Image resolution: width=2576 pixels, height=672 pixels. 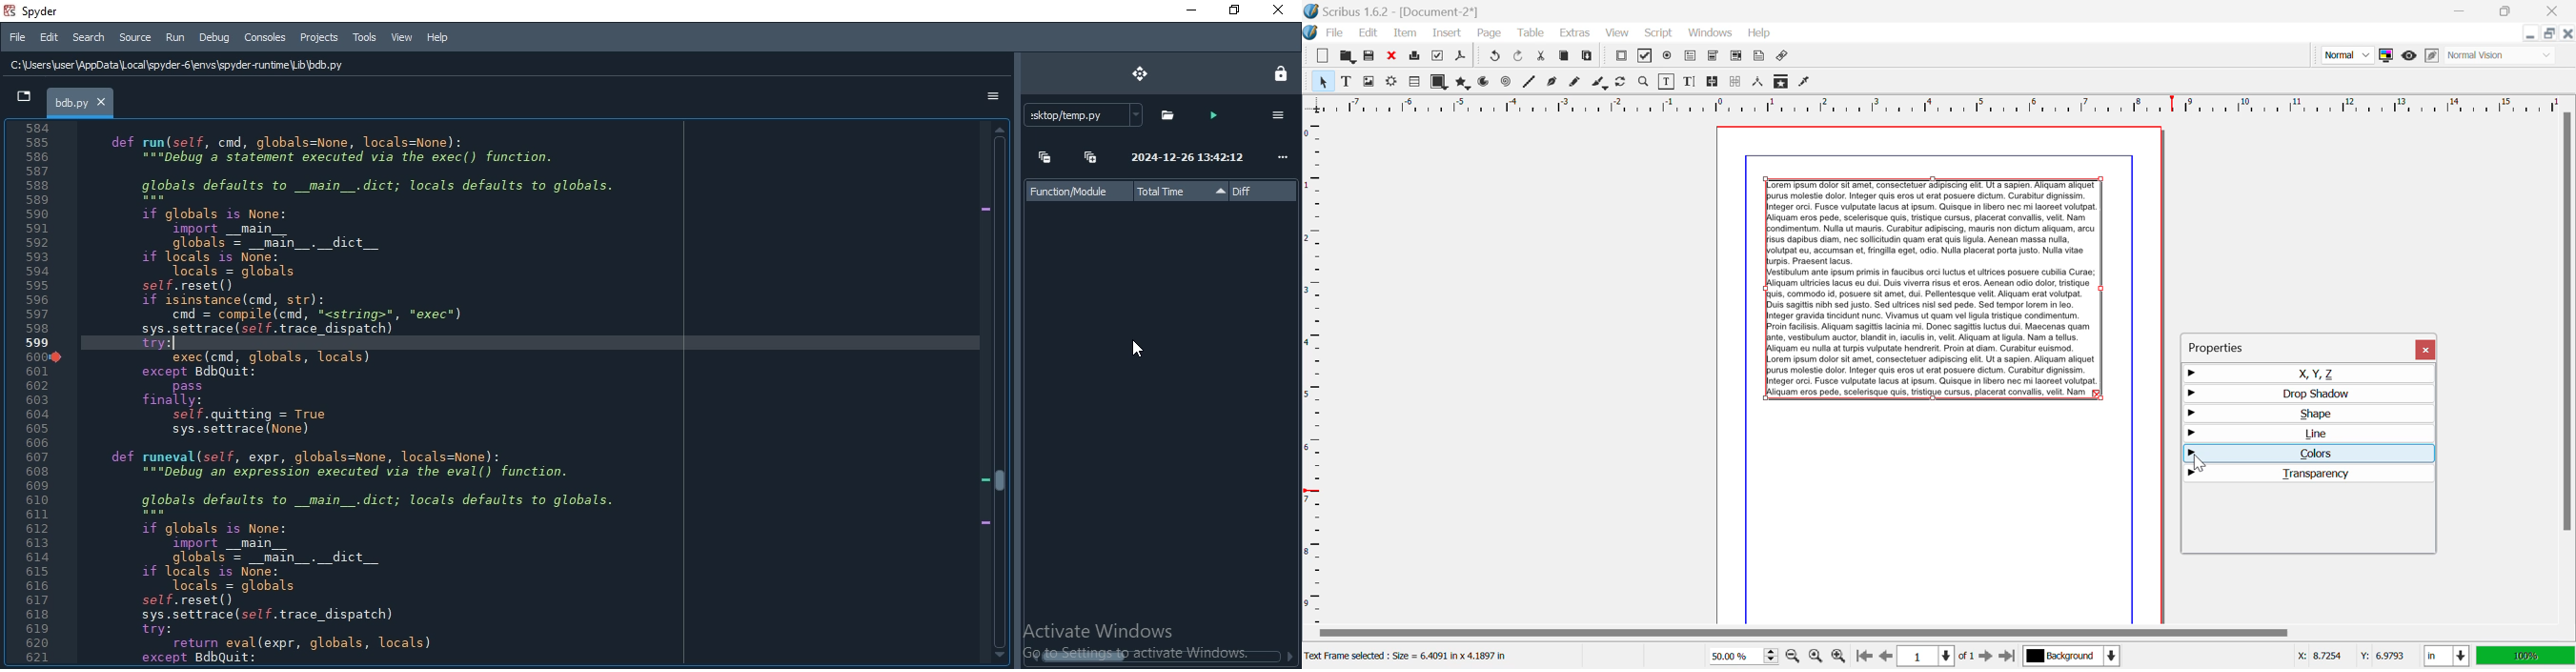 I want to click on Open, so click(x=1347, y=55).